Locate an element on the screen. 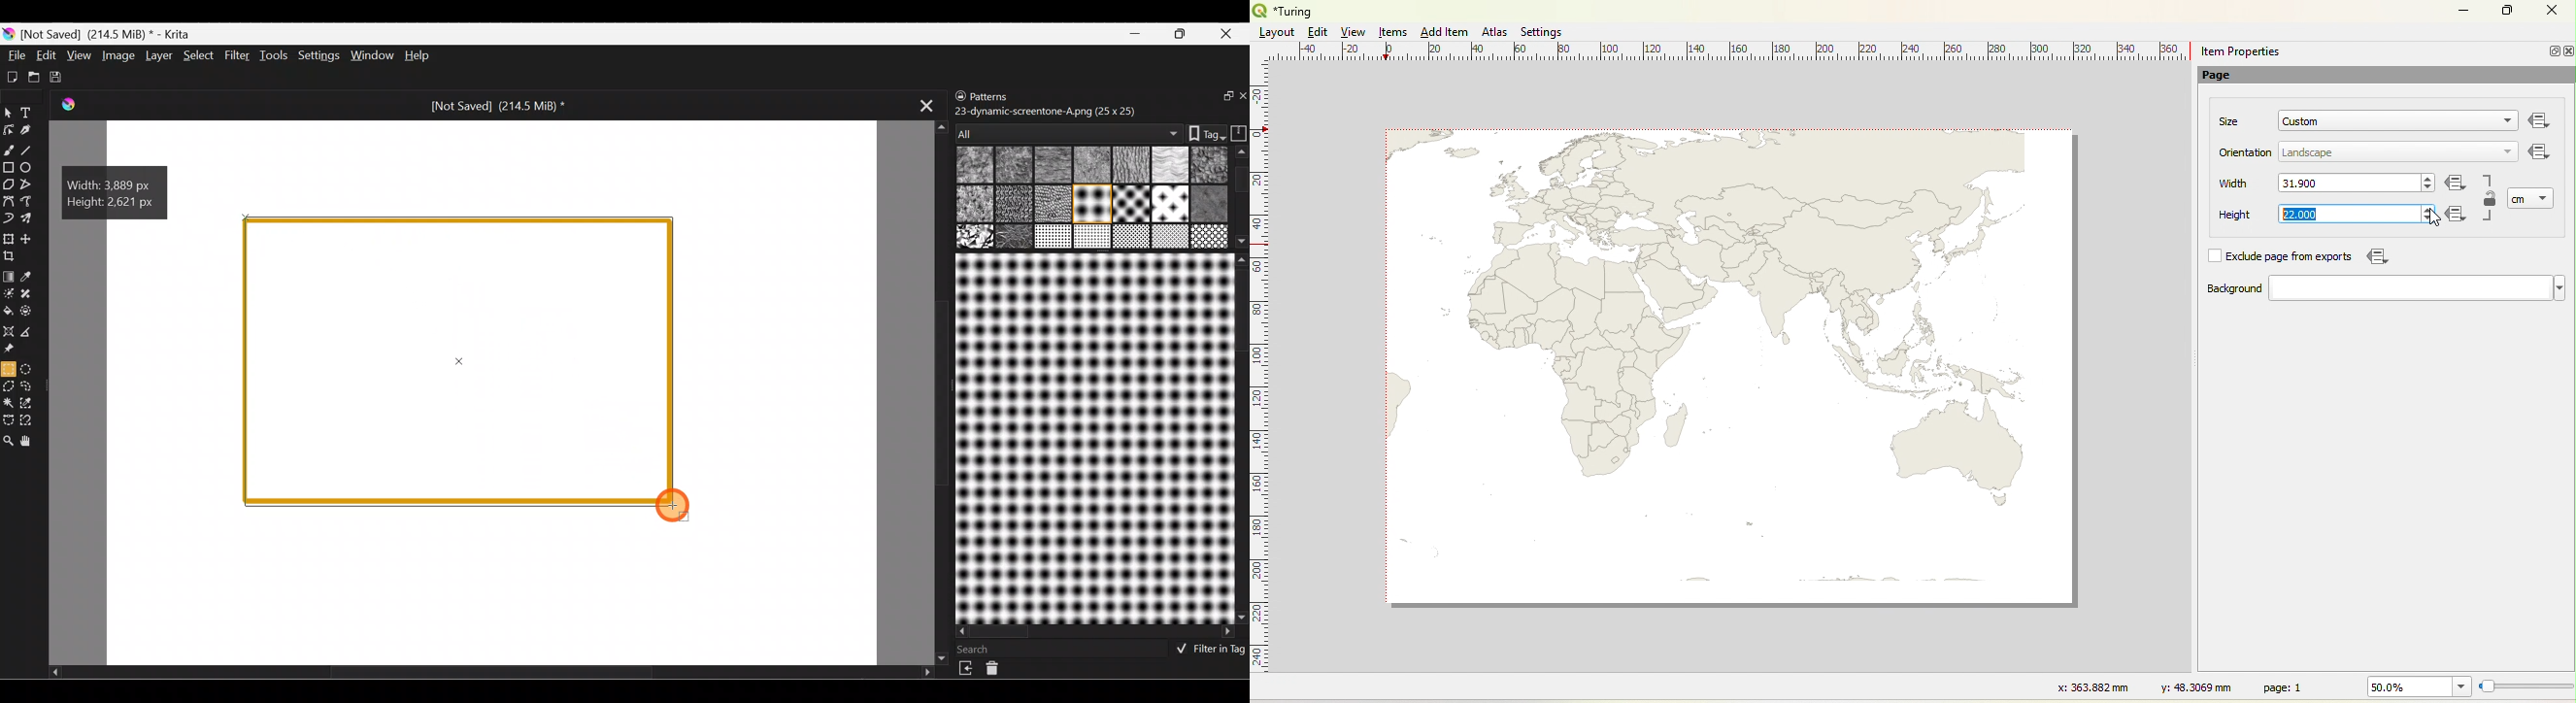  13 drawed_swirl.png is located at coordinates (1212, 202).